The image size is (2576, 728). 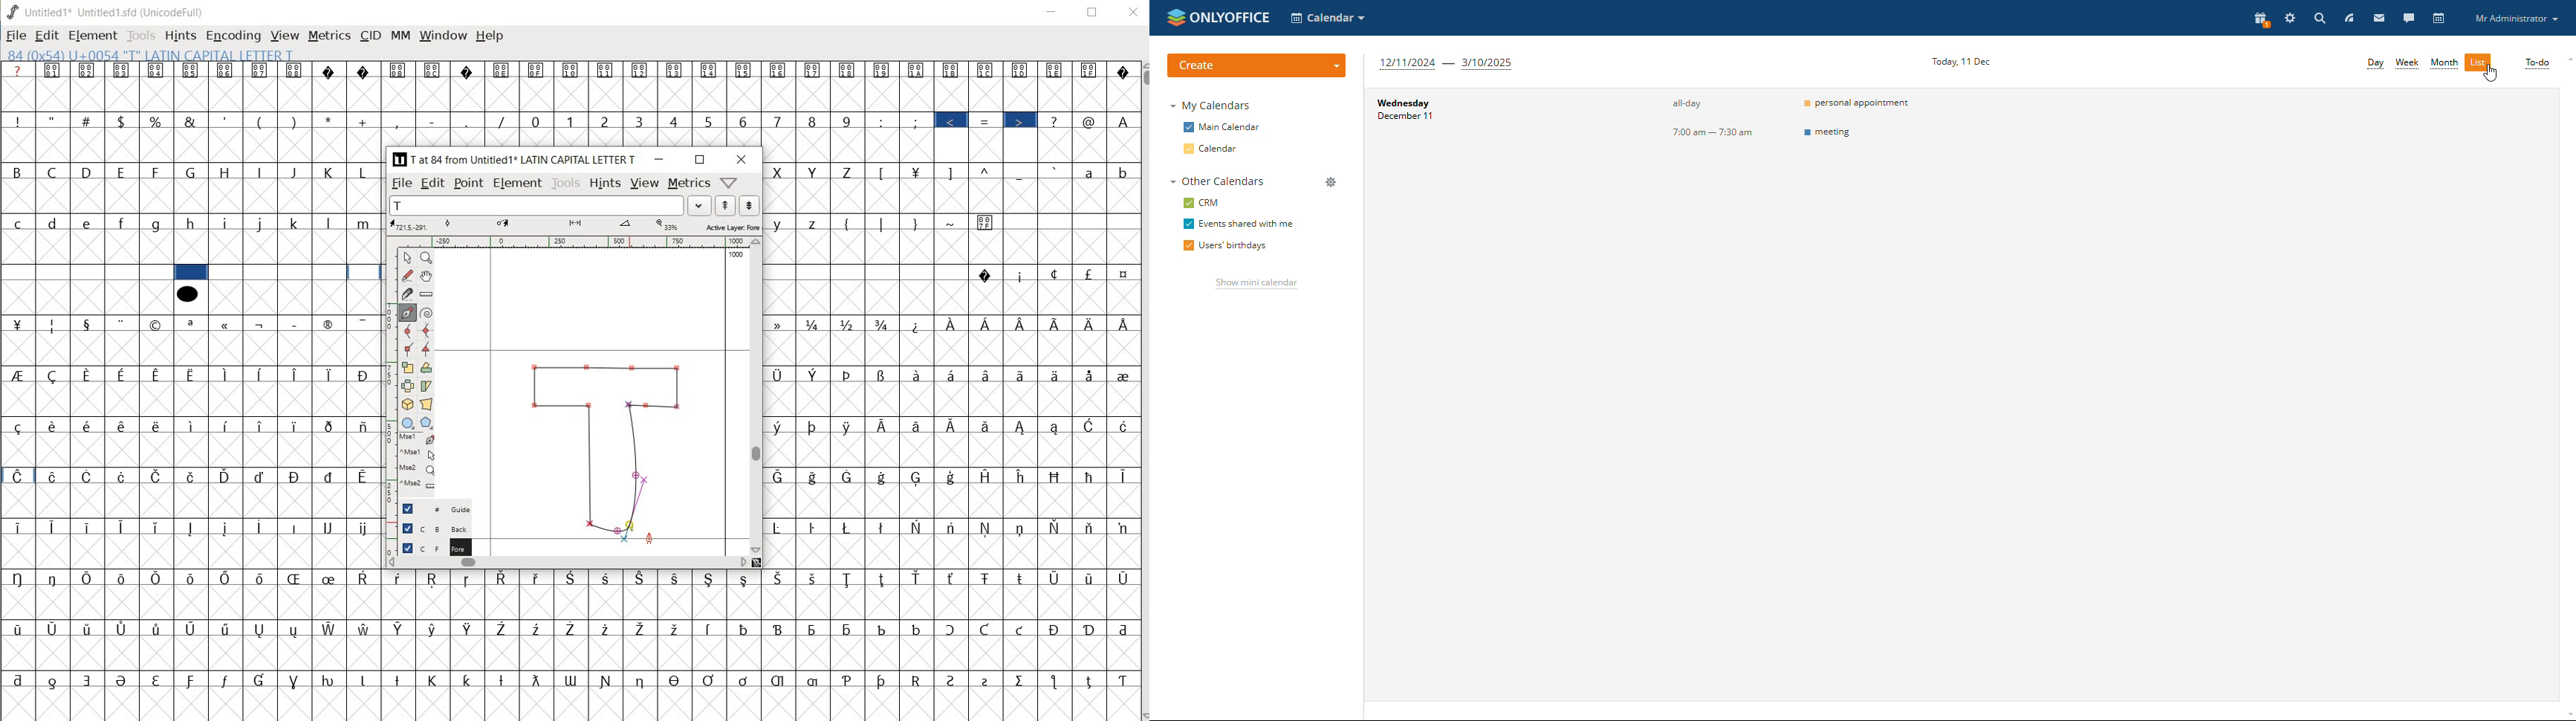 What do you see at coordinates (123, 122) in the screenshot?
I see `$` at bounding box center [123, 122].